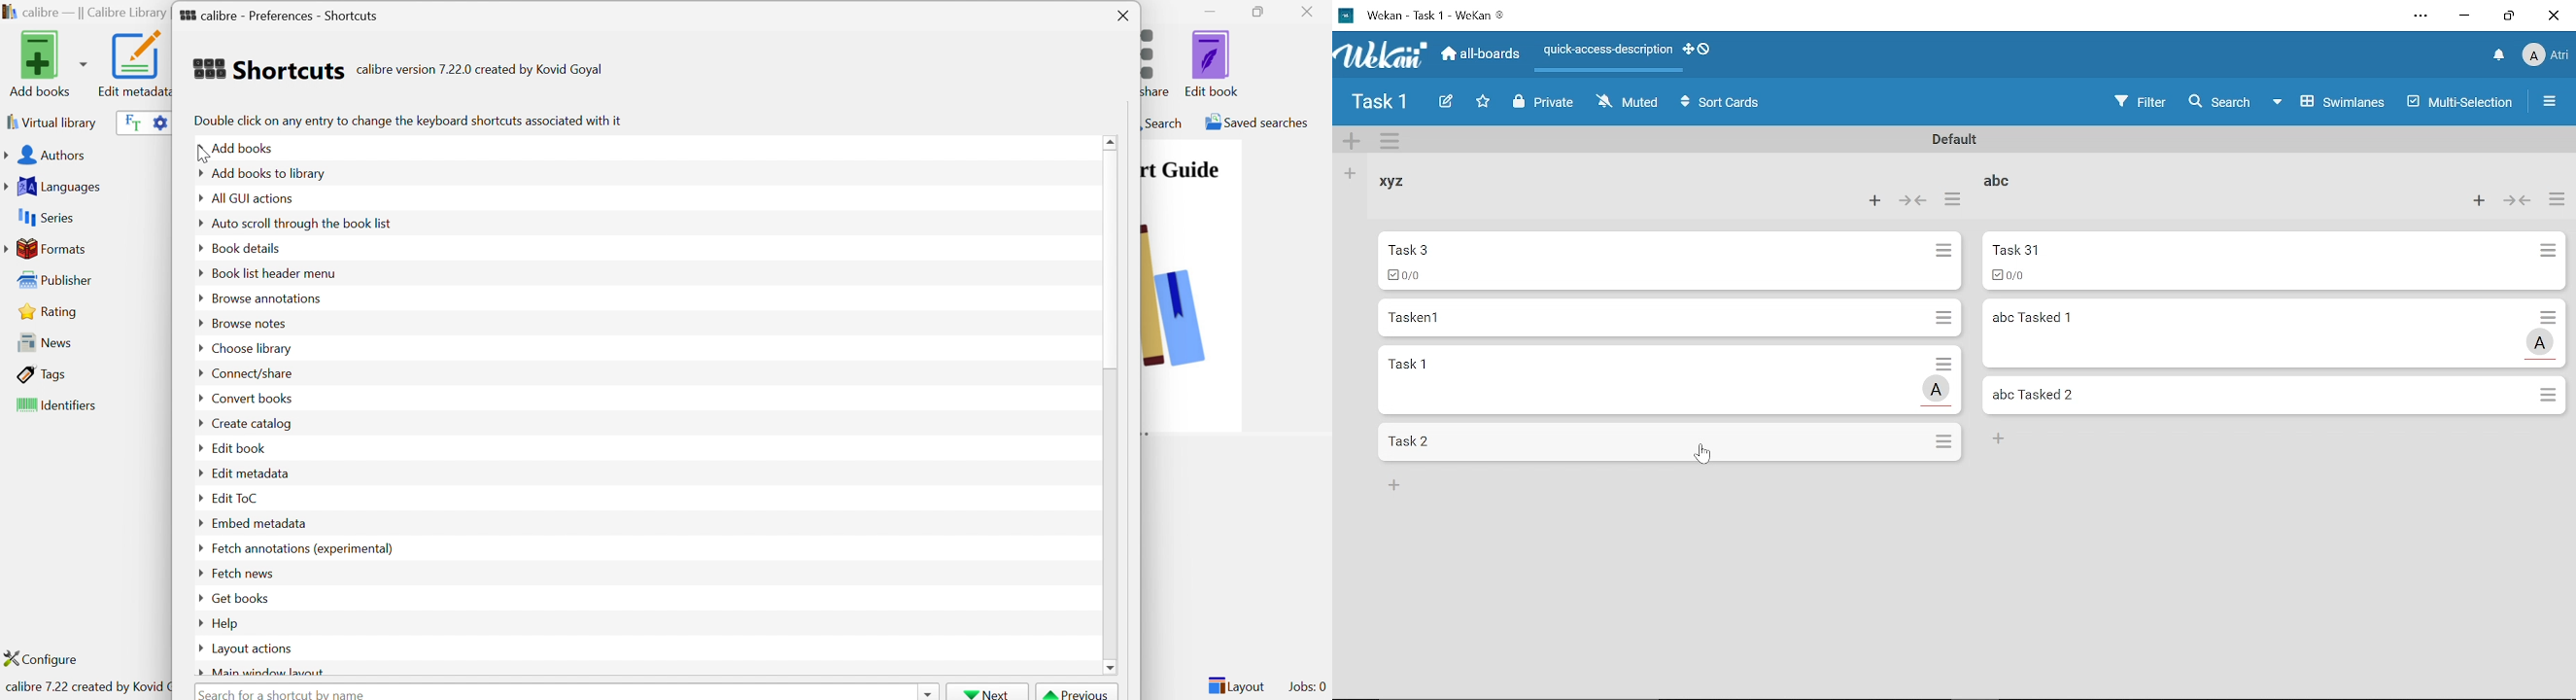 The image size is (2576, 700). I want to click on Drop Down, so click(195, 323).